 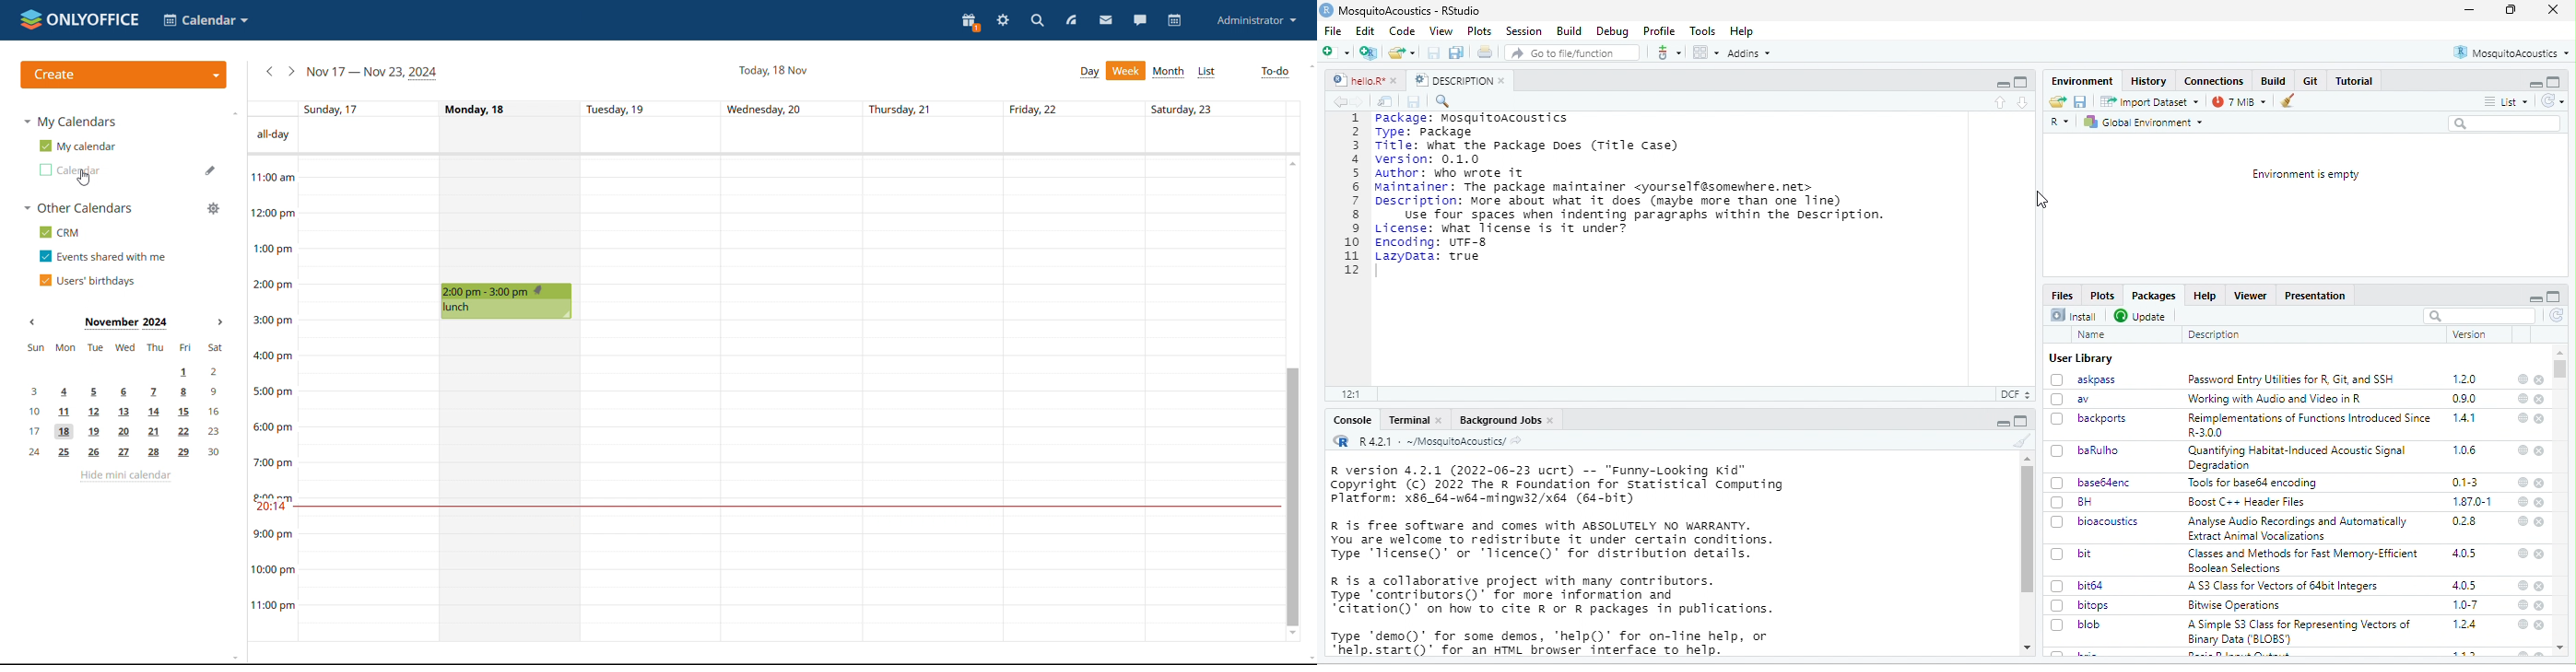 I want to click on blob, so click(x=2079, y=624).